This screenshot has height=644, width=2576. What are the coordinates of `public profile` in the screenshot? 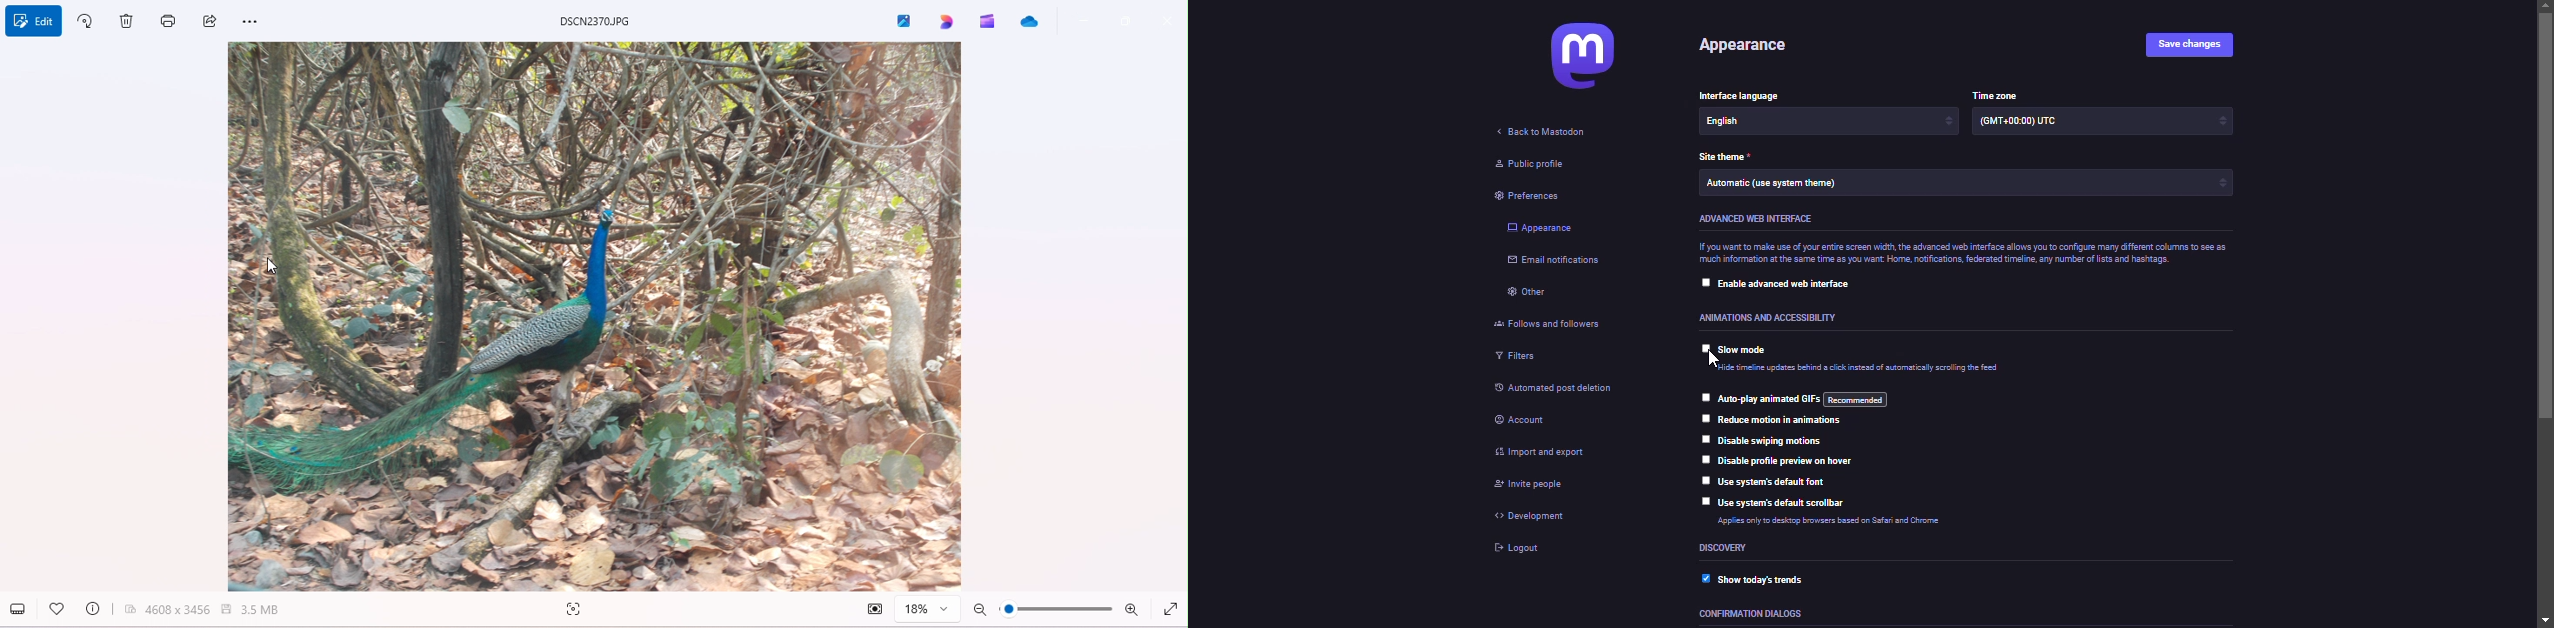 It's located at (1533, 166).